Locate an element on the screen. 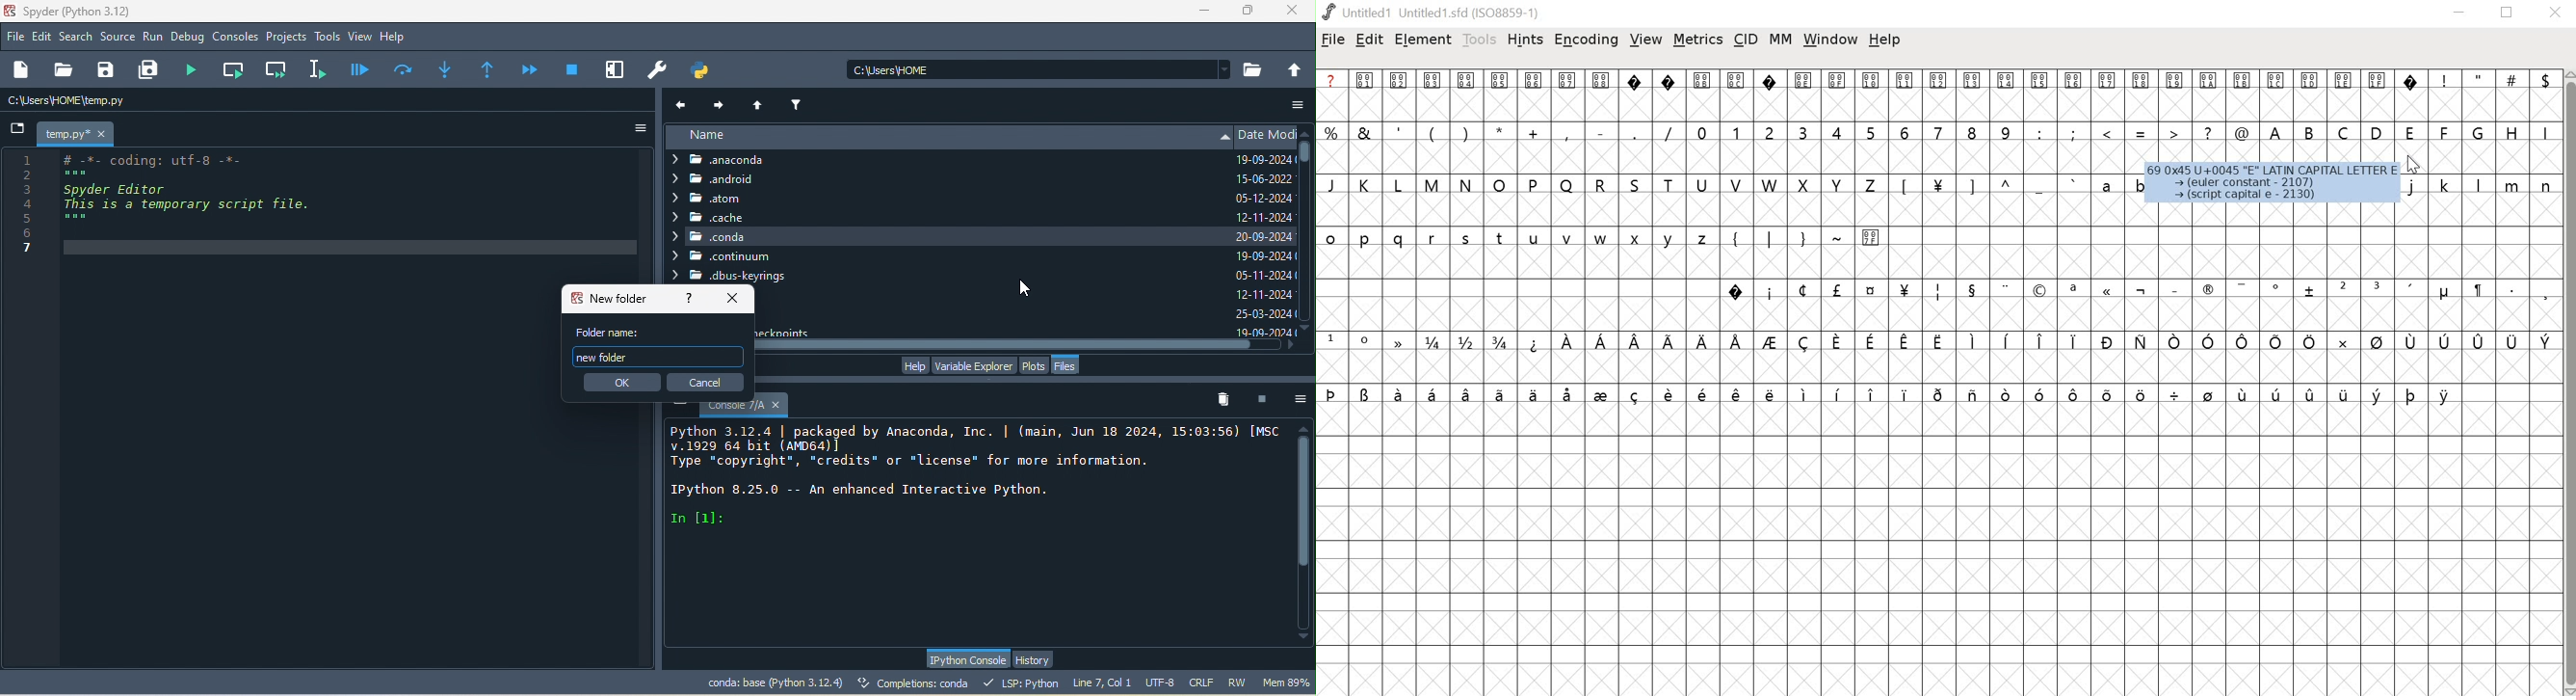 The image size is (2576, 700). men 91% is located at coordinates (1289, 682).